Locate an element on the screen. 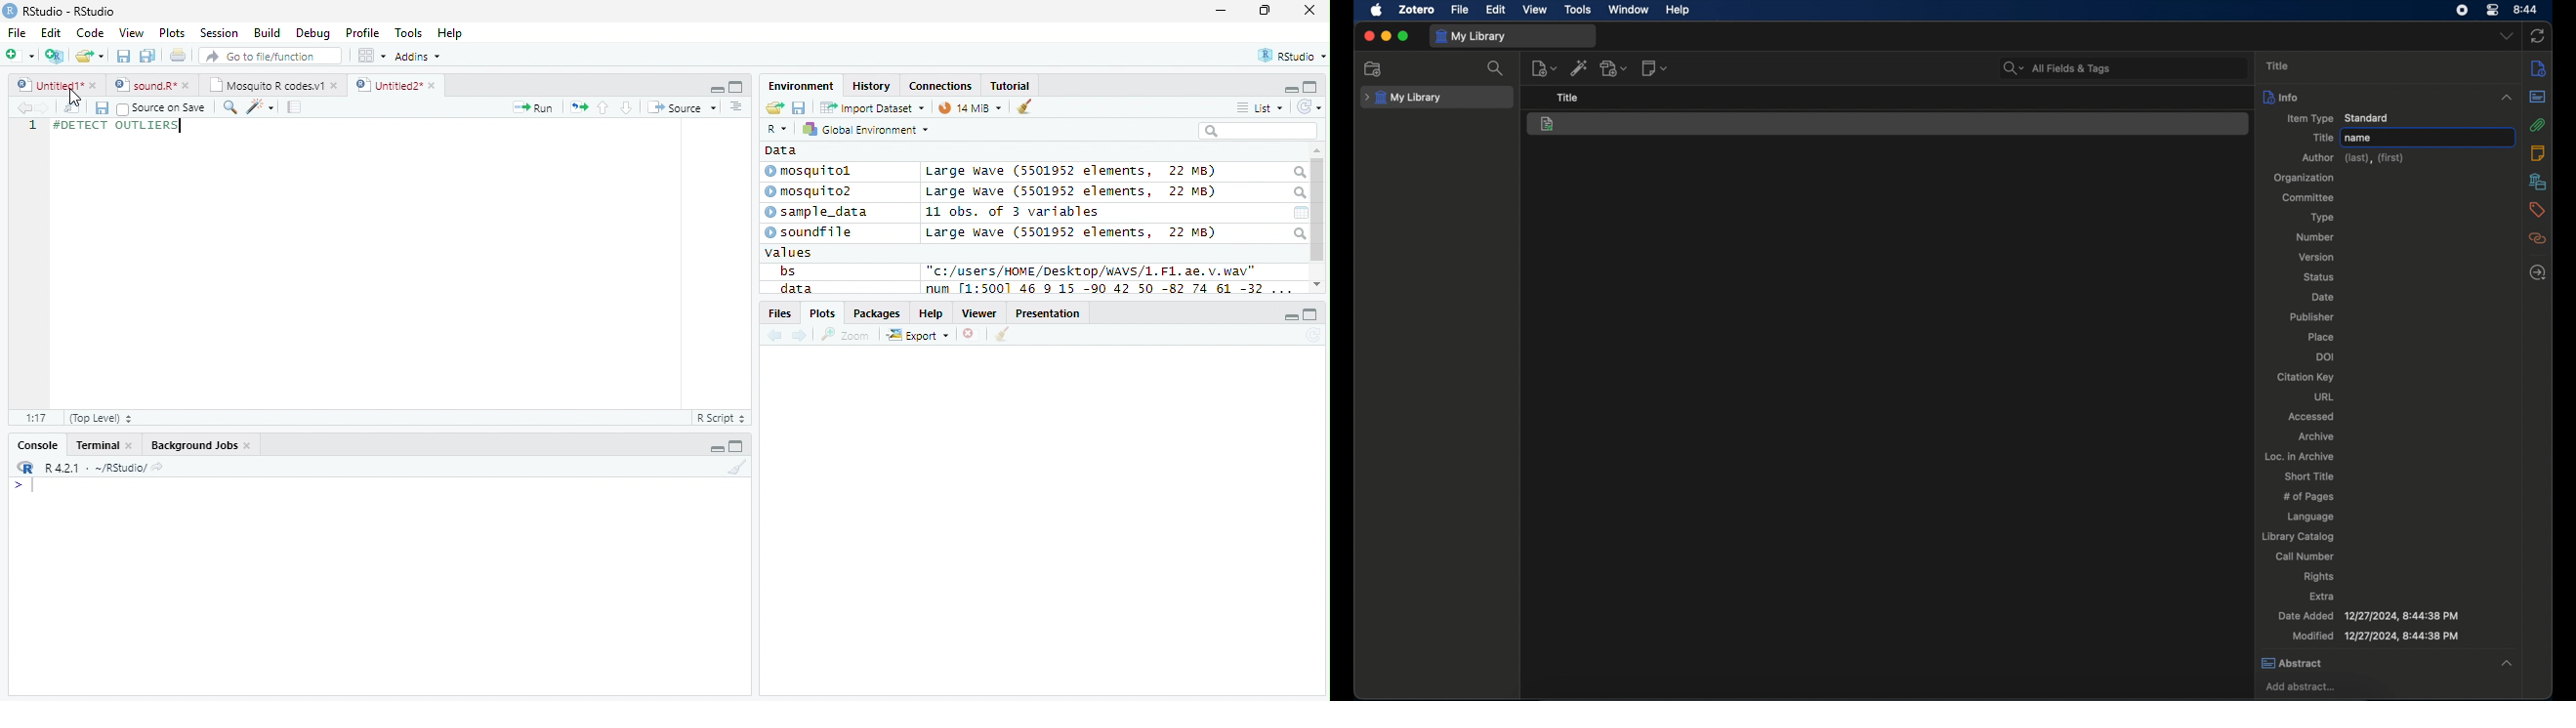 The image size is (2576, 728). Find is located at coordinates (229, 107).